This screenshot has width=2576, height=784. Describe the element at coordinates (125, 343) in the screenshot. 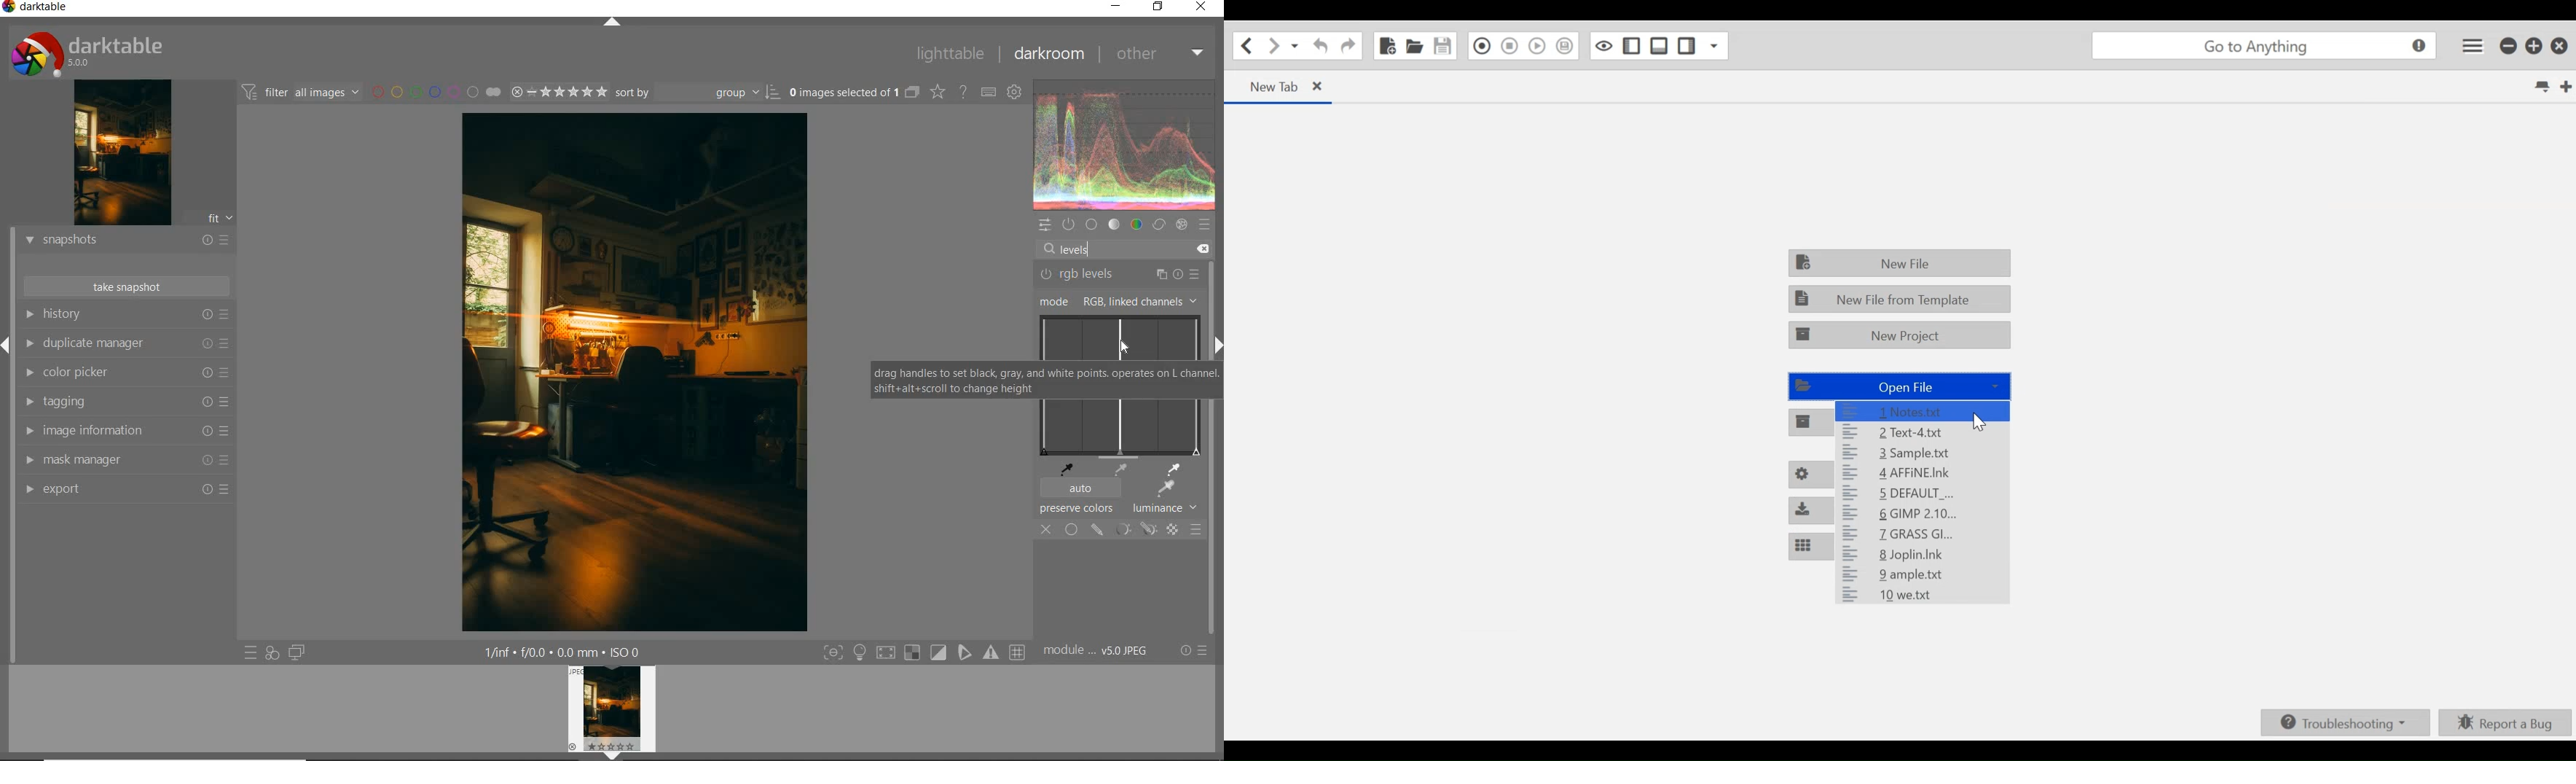

I see `duplicate manager` at that location.